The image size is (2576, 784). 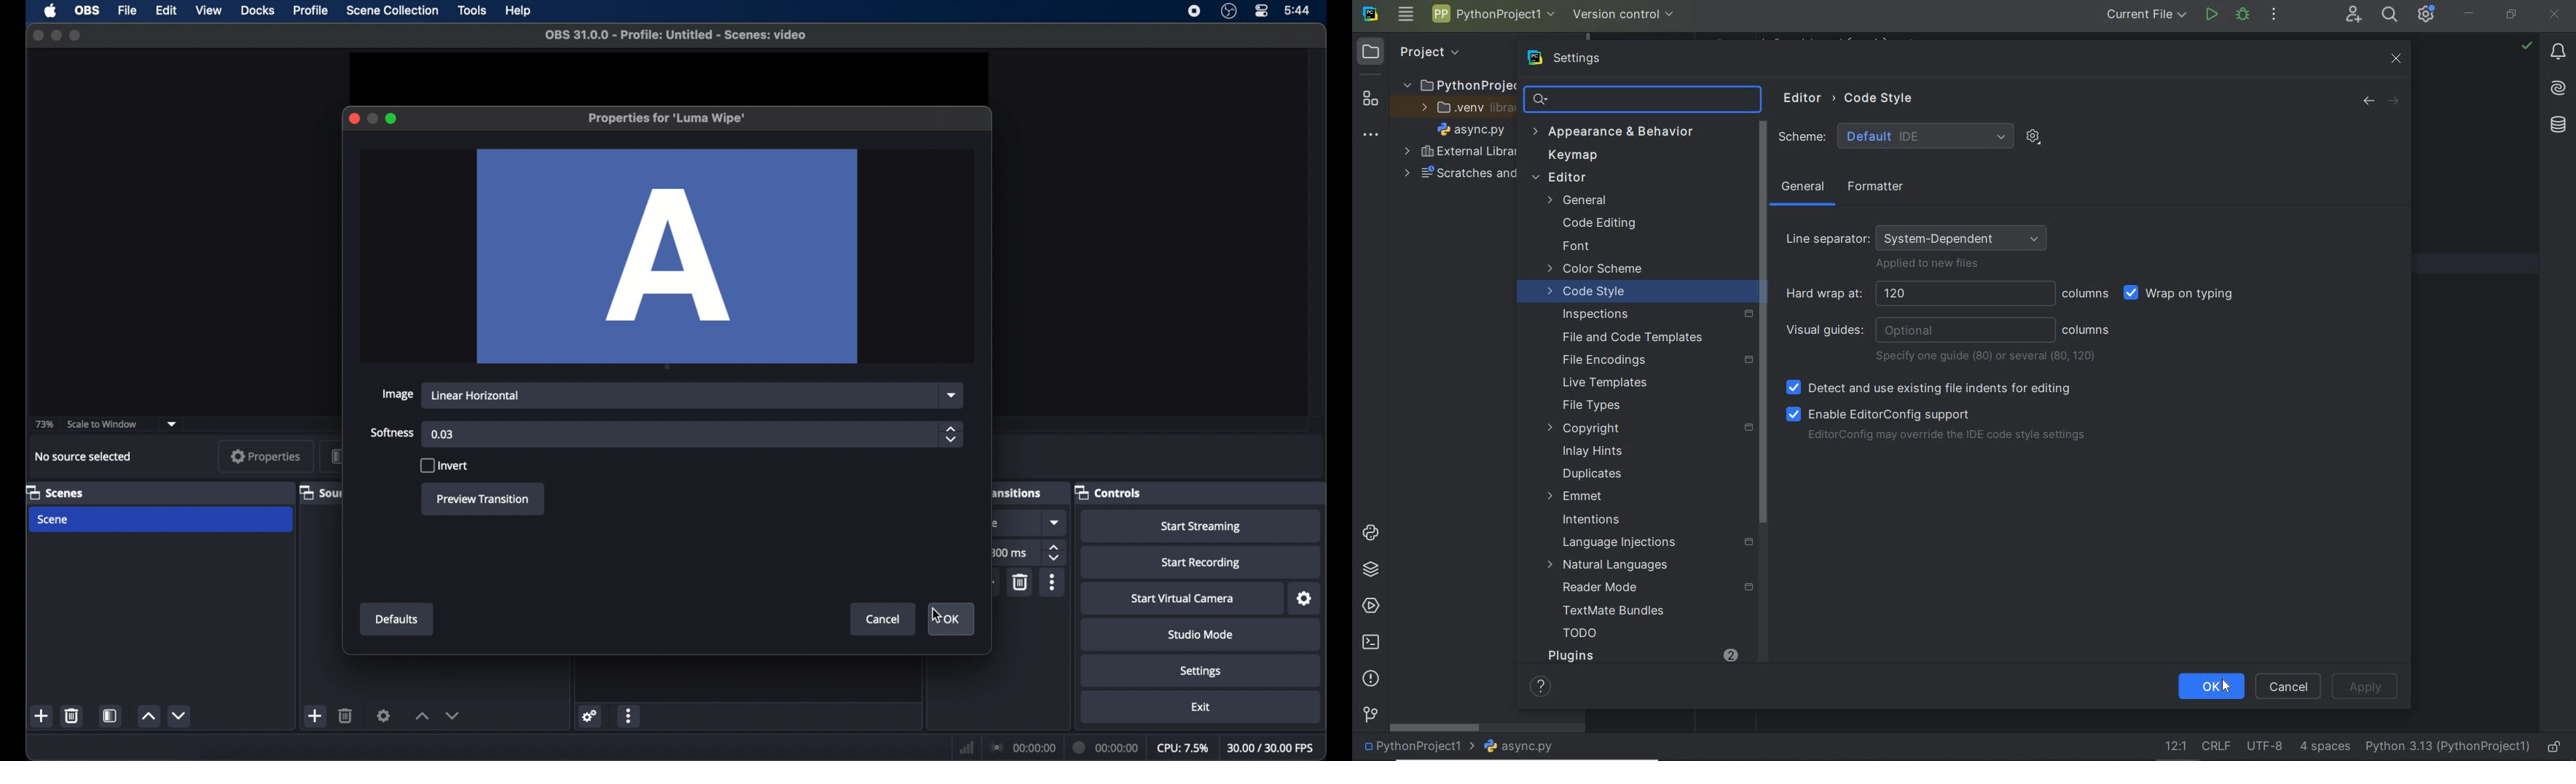 I want to click on image, so click(x=396, y=395).